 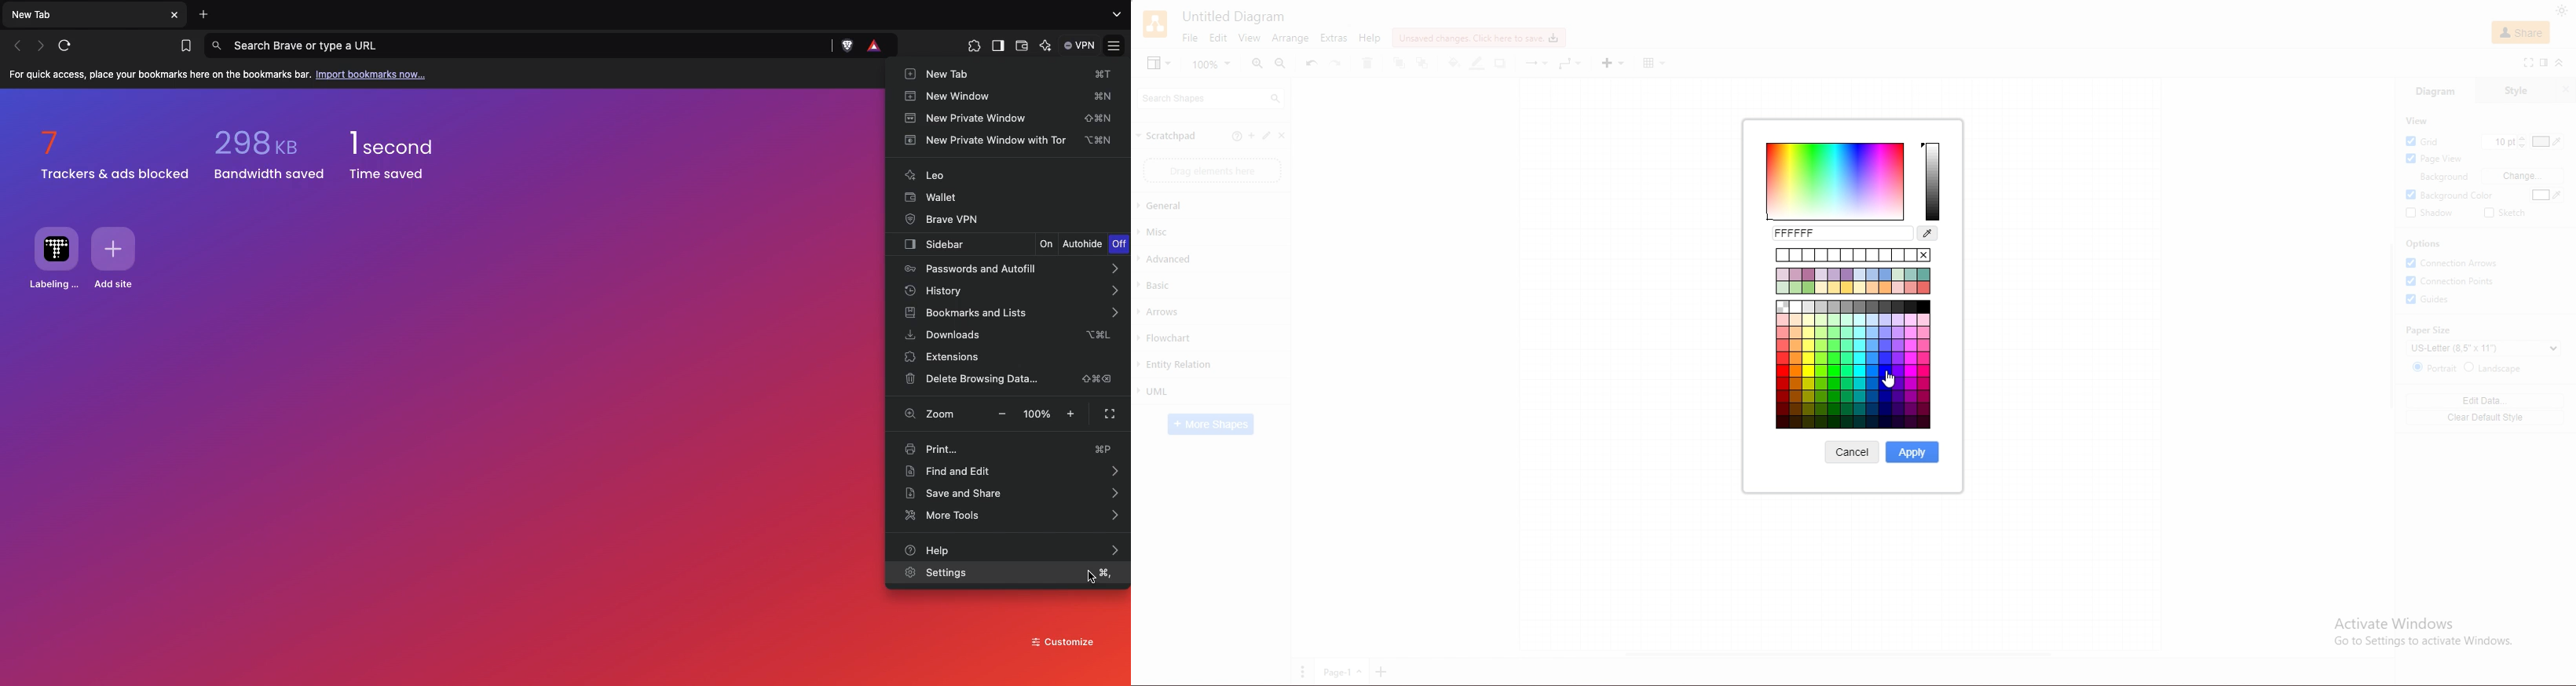 I want to click on Extensions, so click(x=971, y=46).